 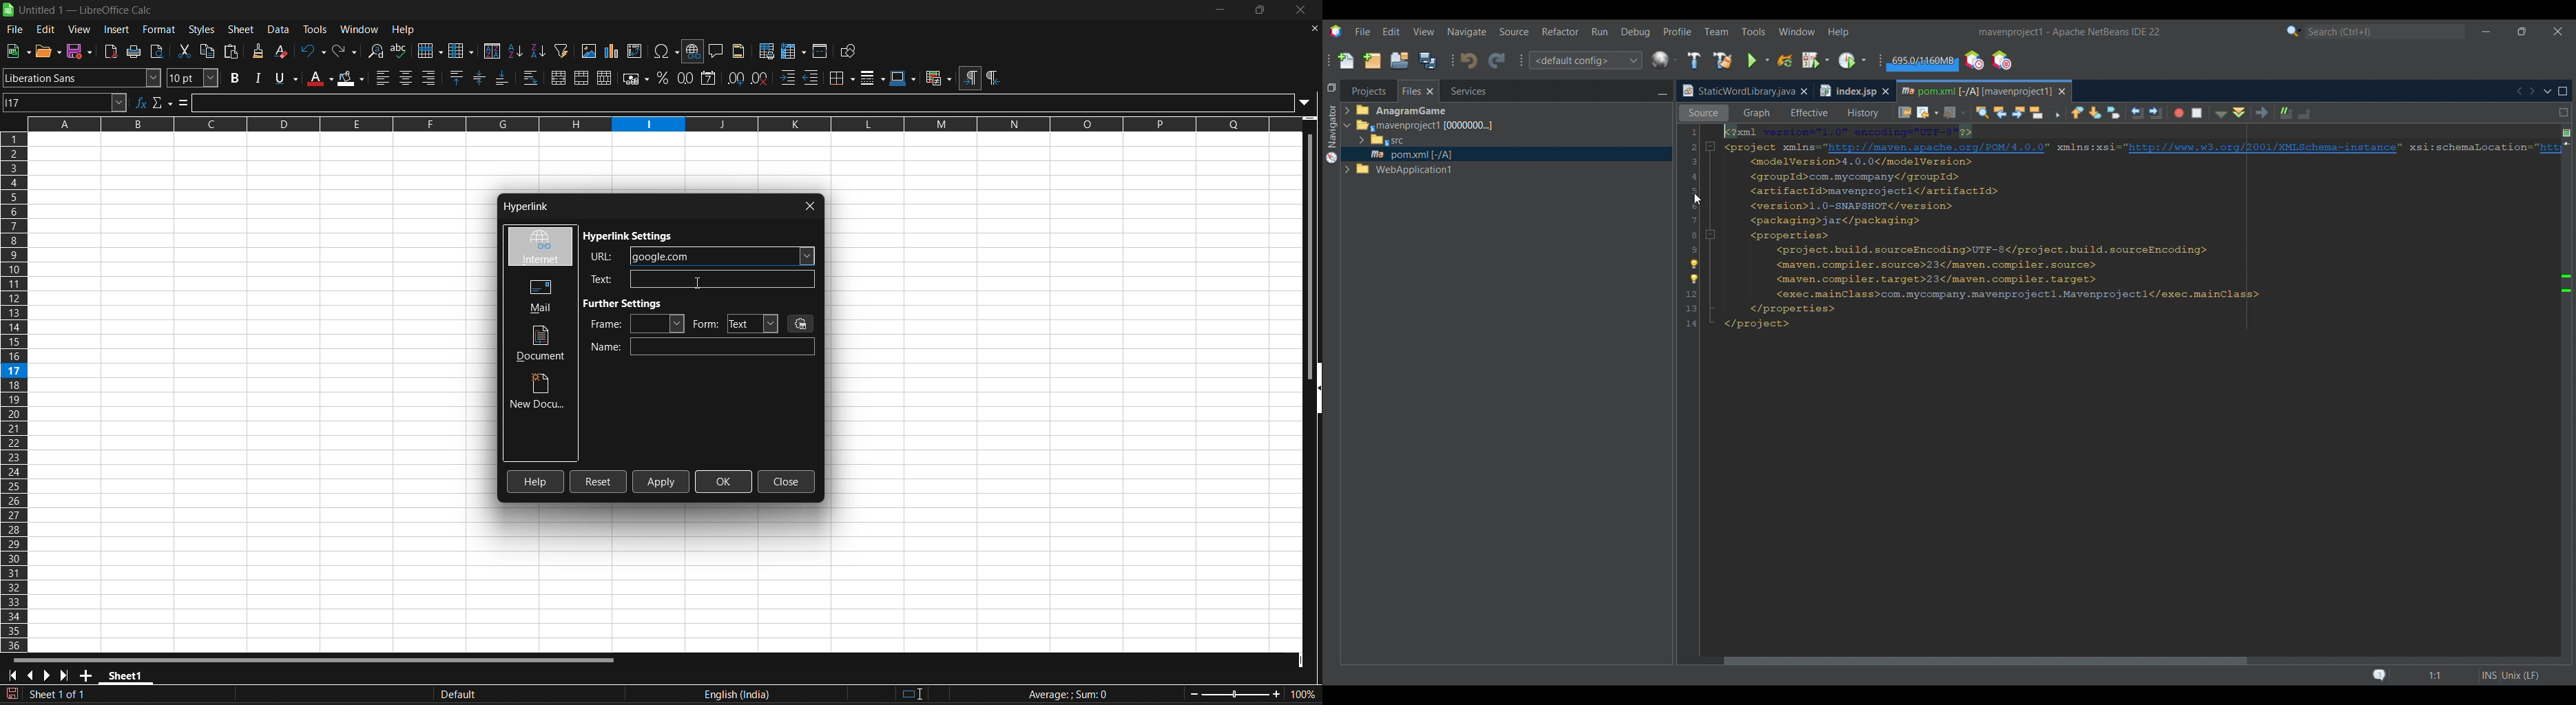 I want to click on window, so click(x=361, y=28).